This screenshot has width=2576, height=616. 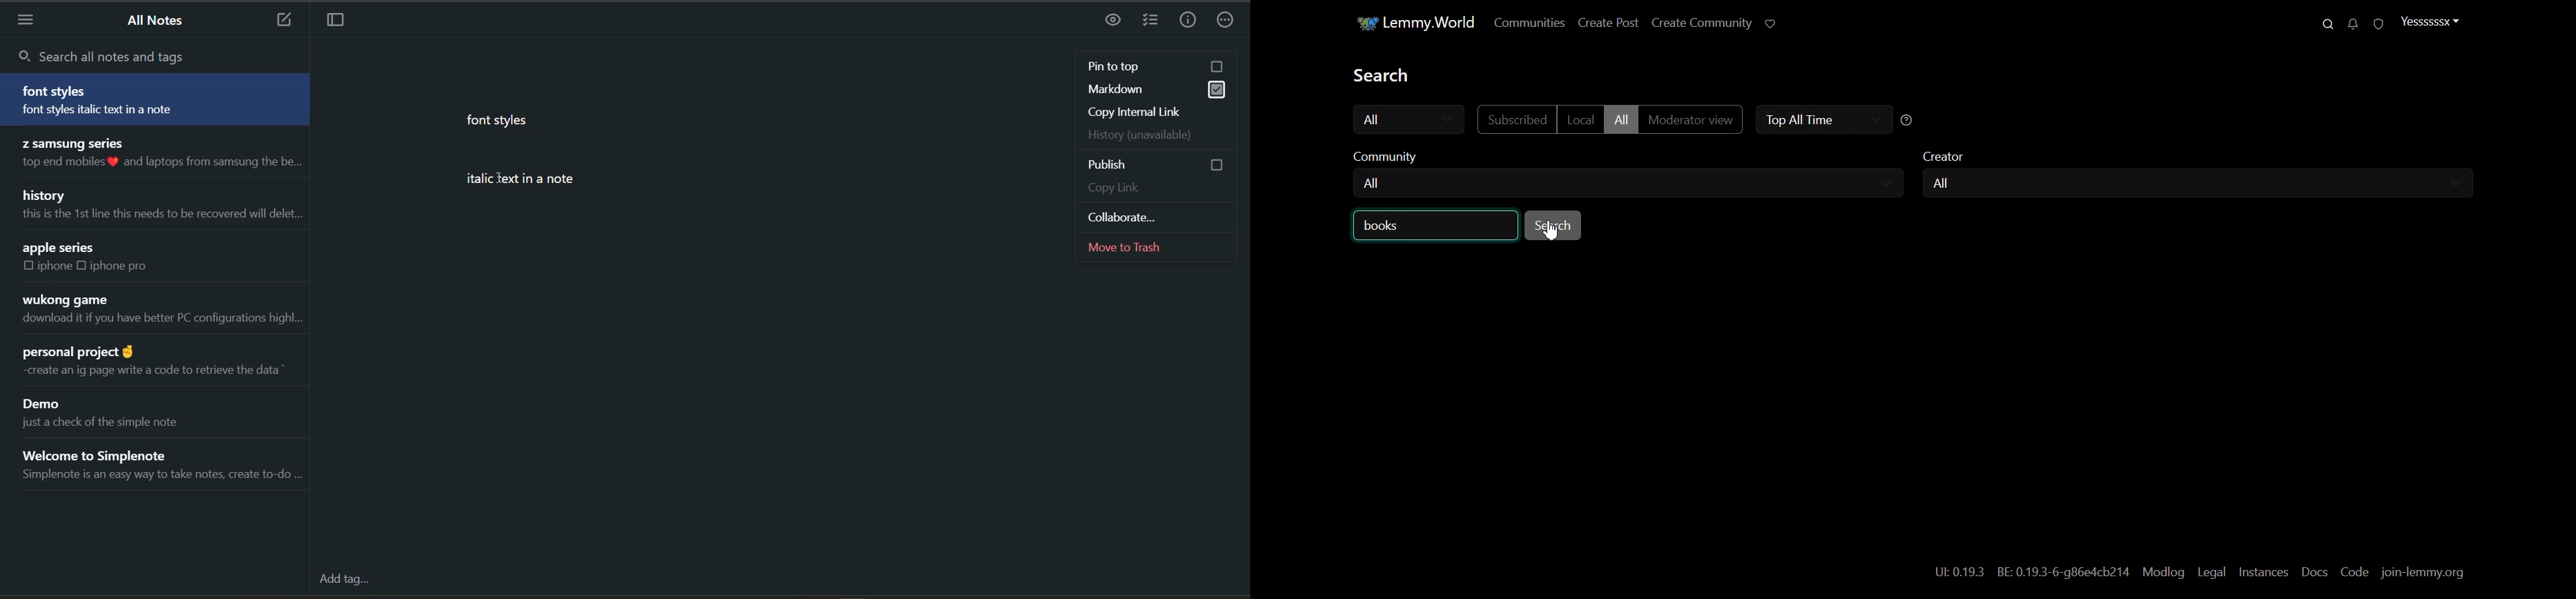 I want to click on copy internal link, so click(x=1154, y=112).